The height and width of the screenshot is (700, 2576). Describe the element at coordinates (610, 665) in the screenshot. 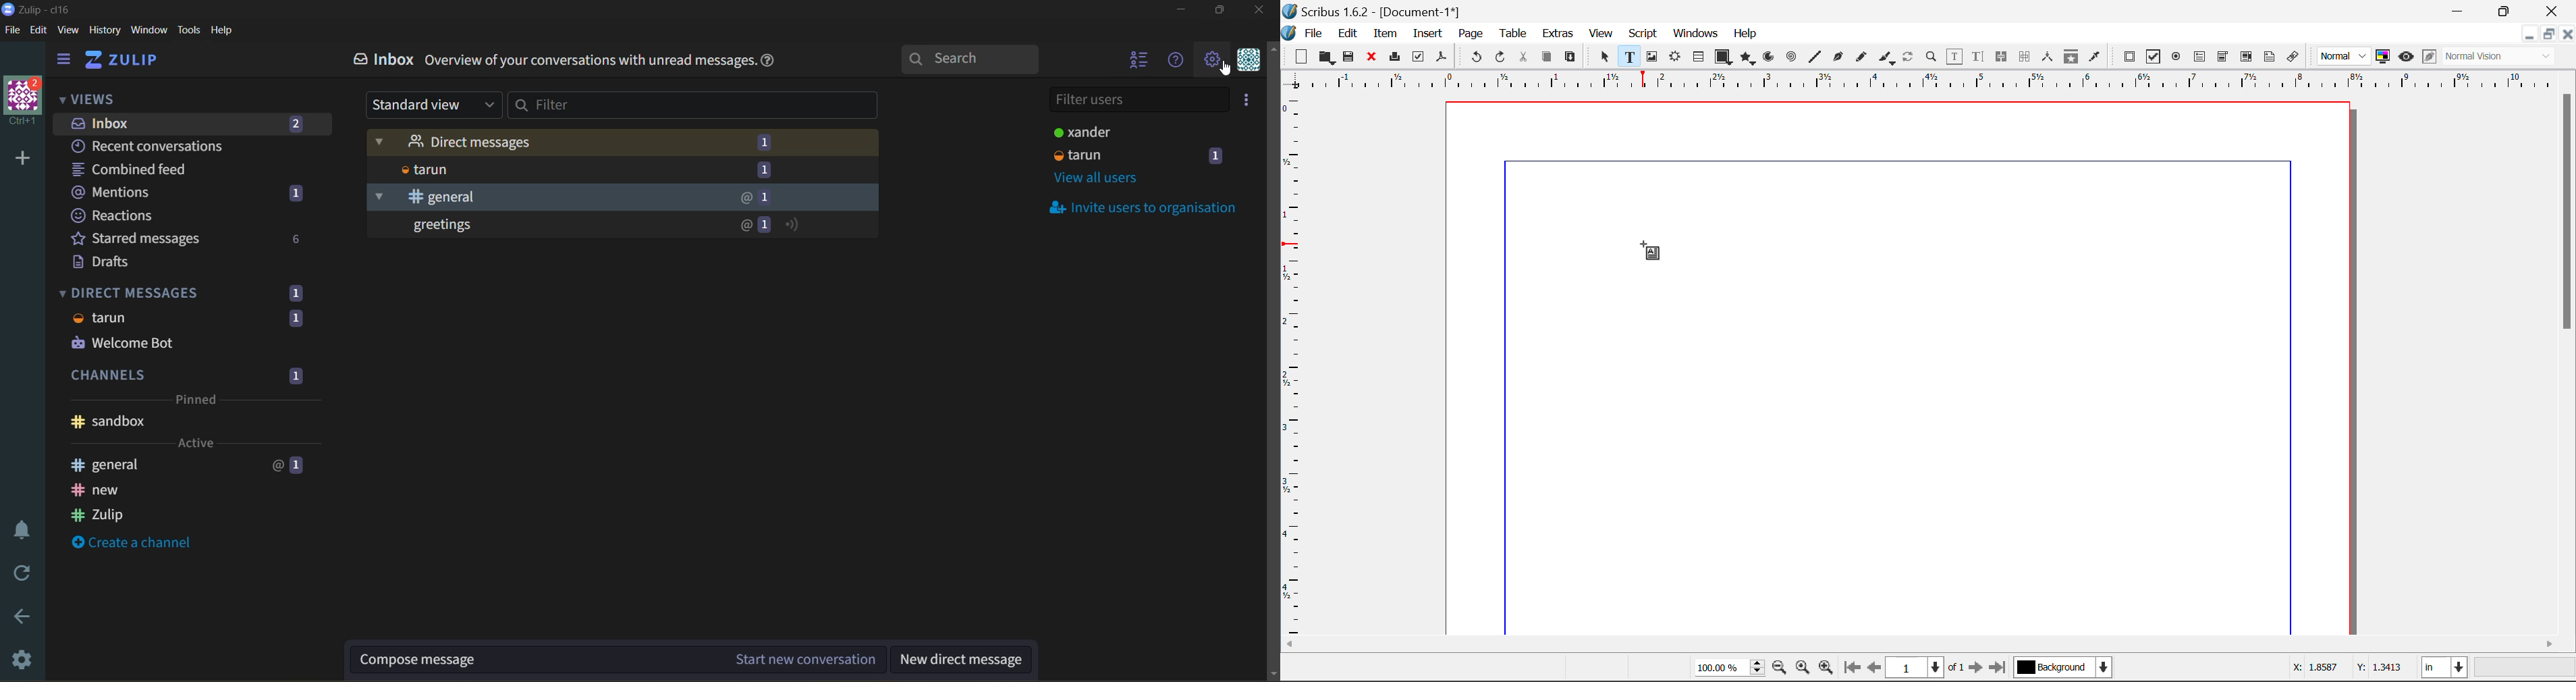

I see `compose message` at that location.